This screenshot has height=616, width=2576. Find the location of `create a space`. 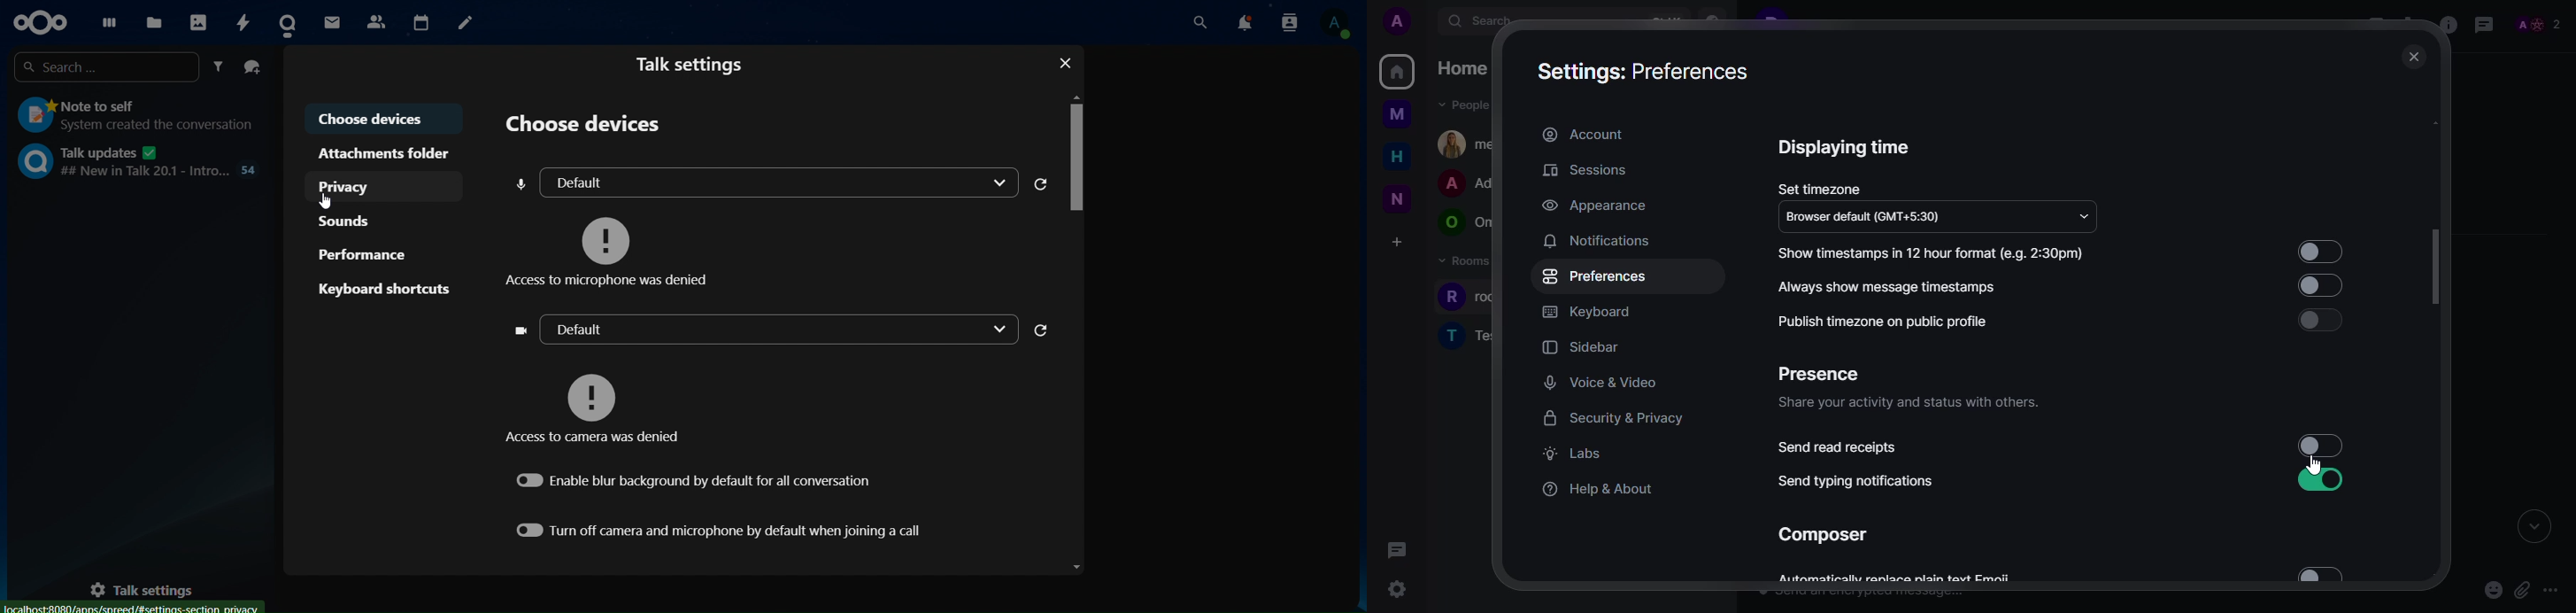

create a space is located at coordinates (1396, 241).